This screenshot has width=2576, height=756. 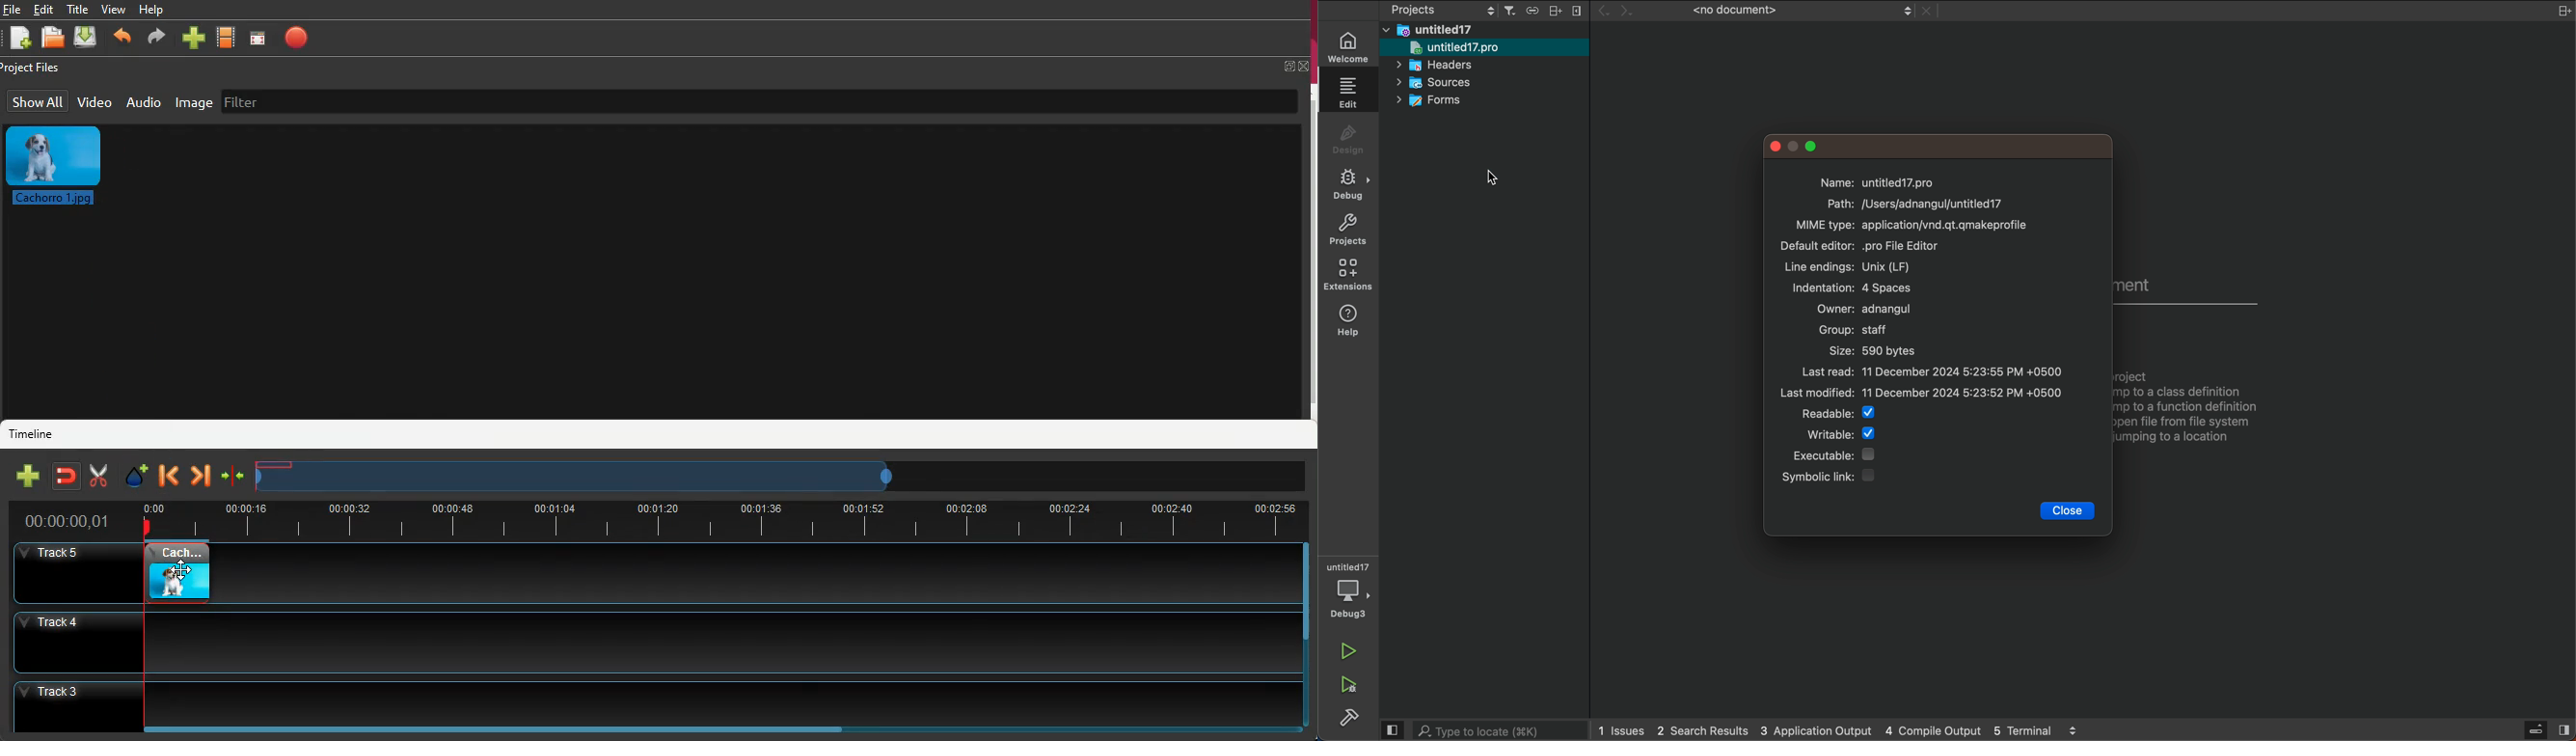 What do you see at coordinates (1354, 45) in the screenshot?
I see `welcome` at bounding box center [1354, 45].